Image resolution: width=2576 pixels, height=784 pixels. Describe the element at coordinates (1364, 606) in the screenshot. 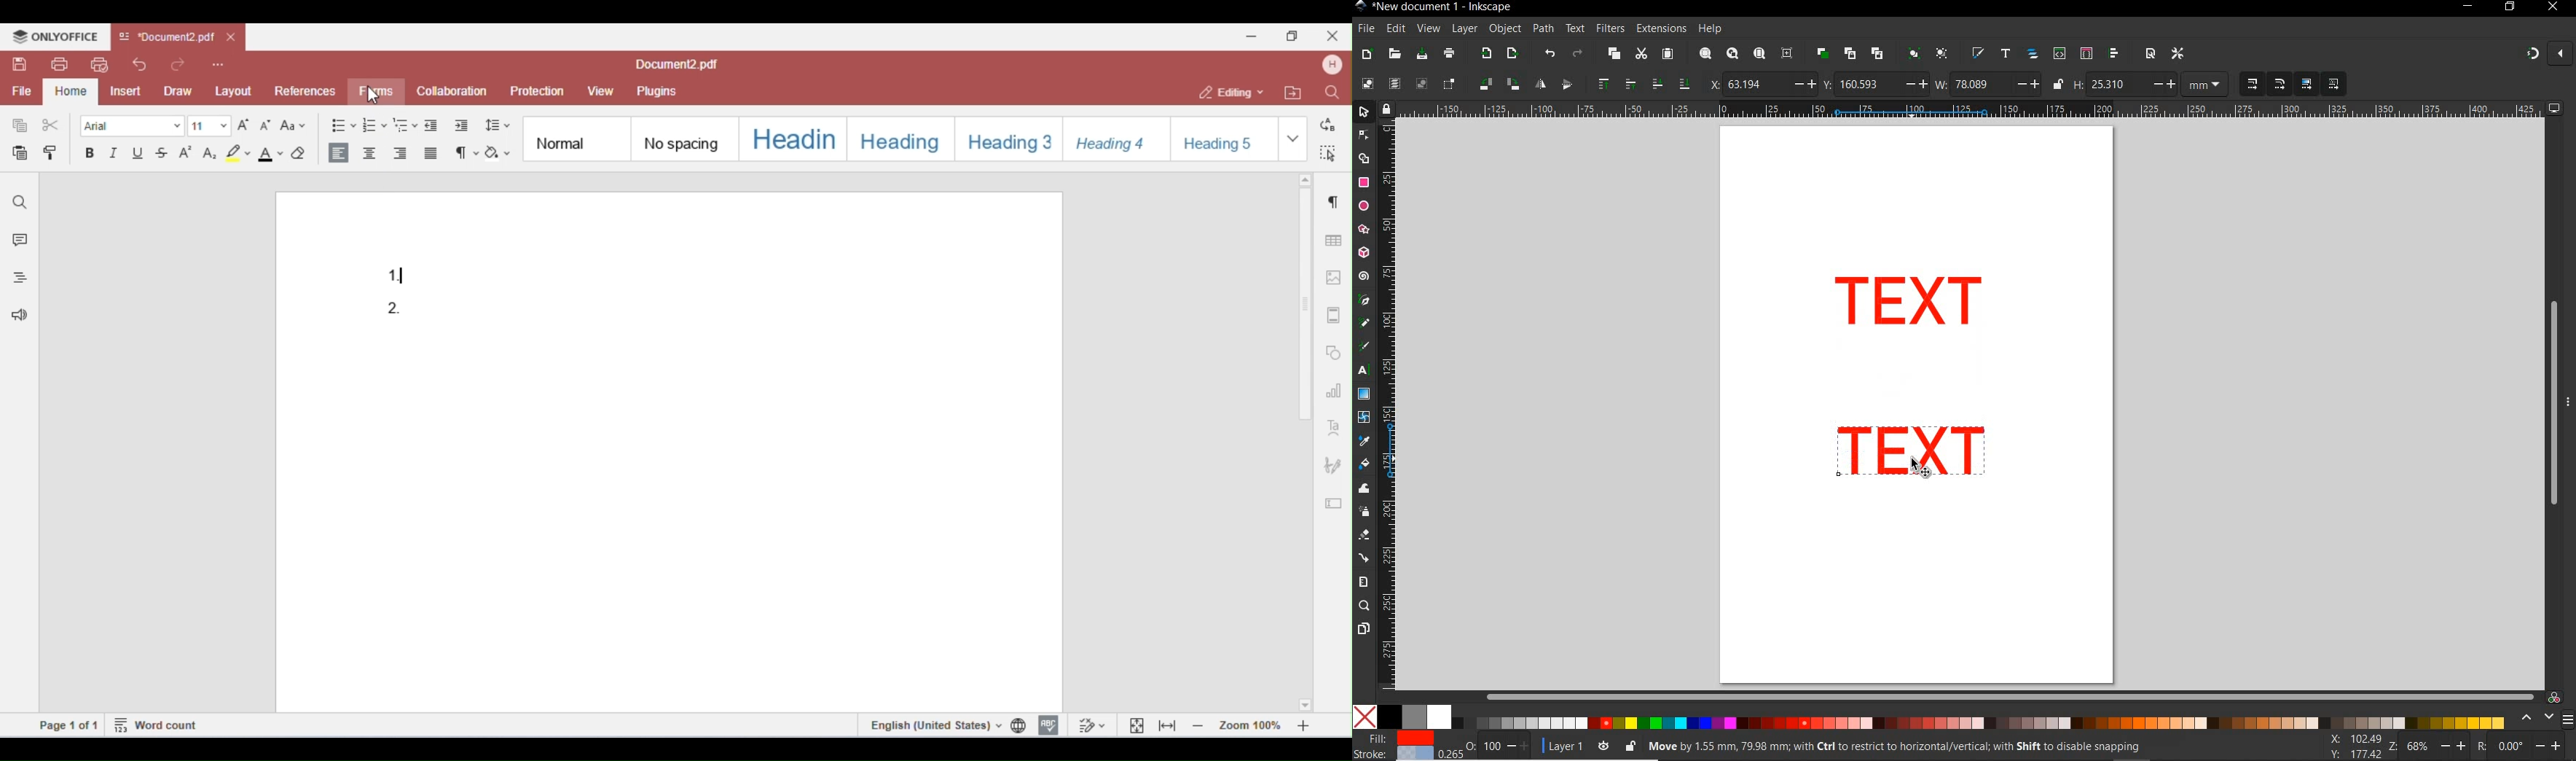

I see `zoom tool` at that location.